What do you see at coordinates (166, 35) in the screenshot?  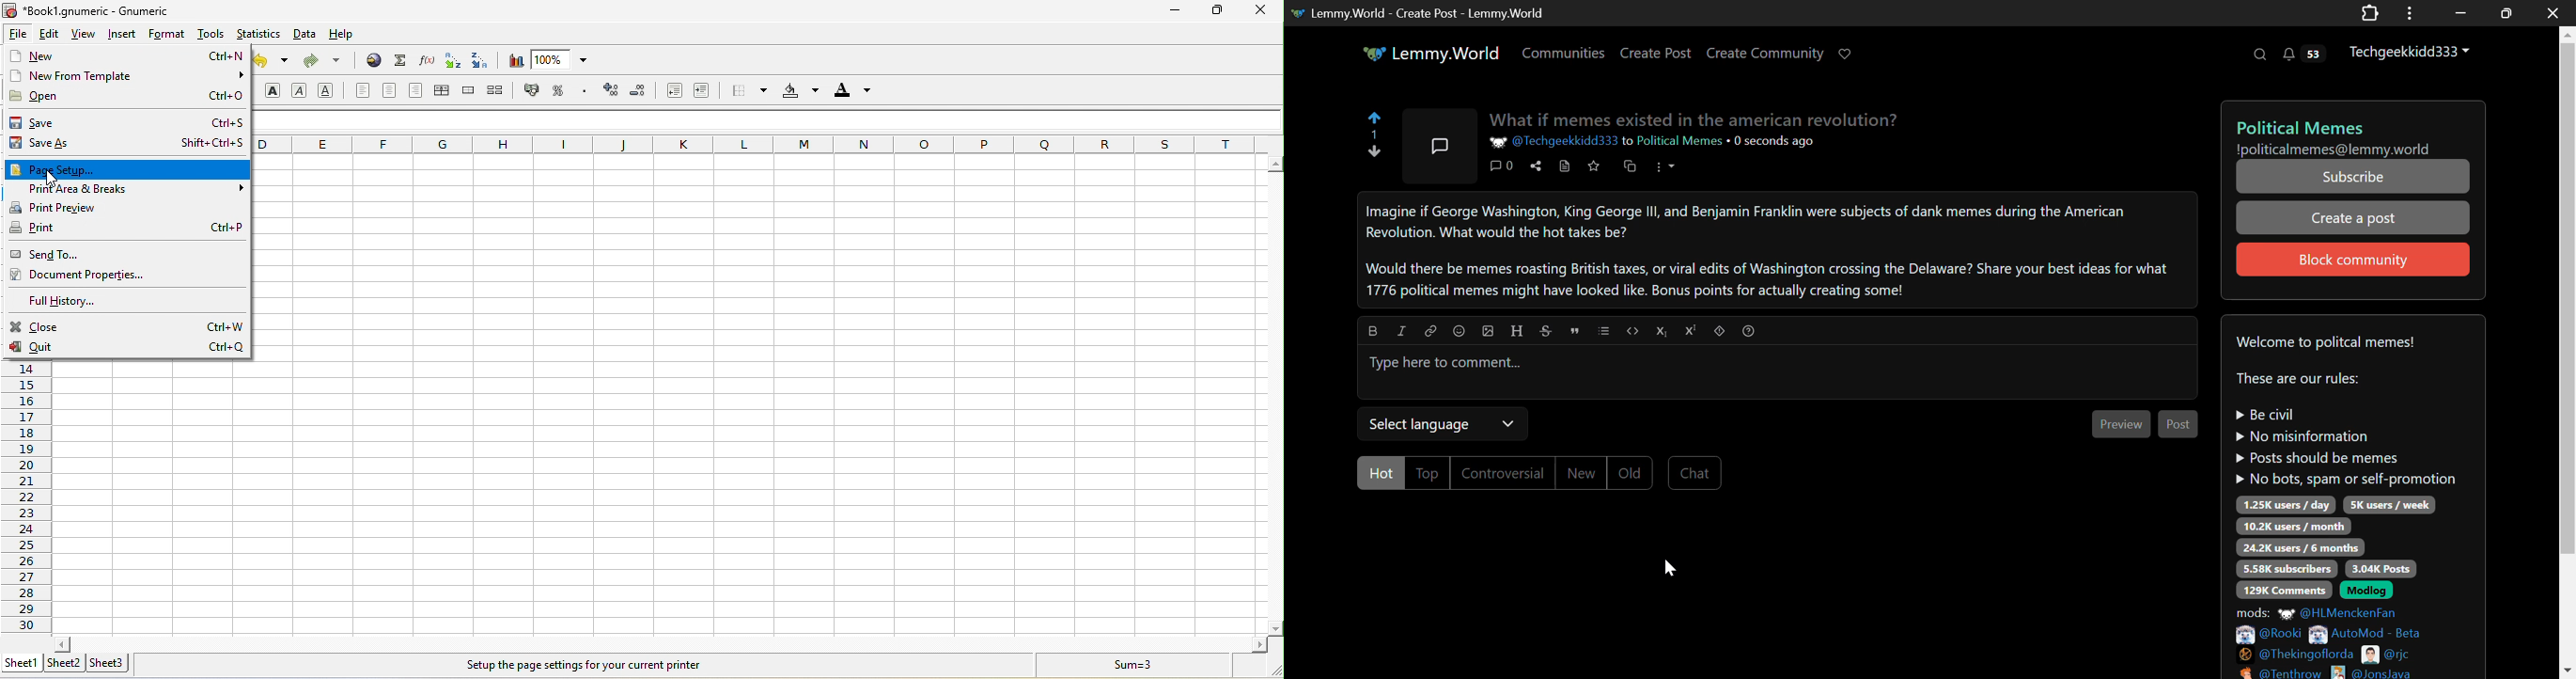 I see `format` at bounding box center [166, 35].